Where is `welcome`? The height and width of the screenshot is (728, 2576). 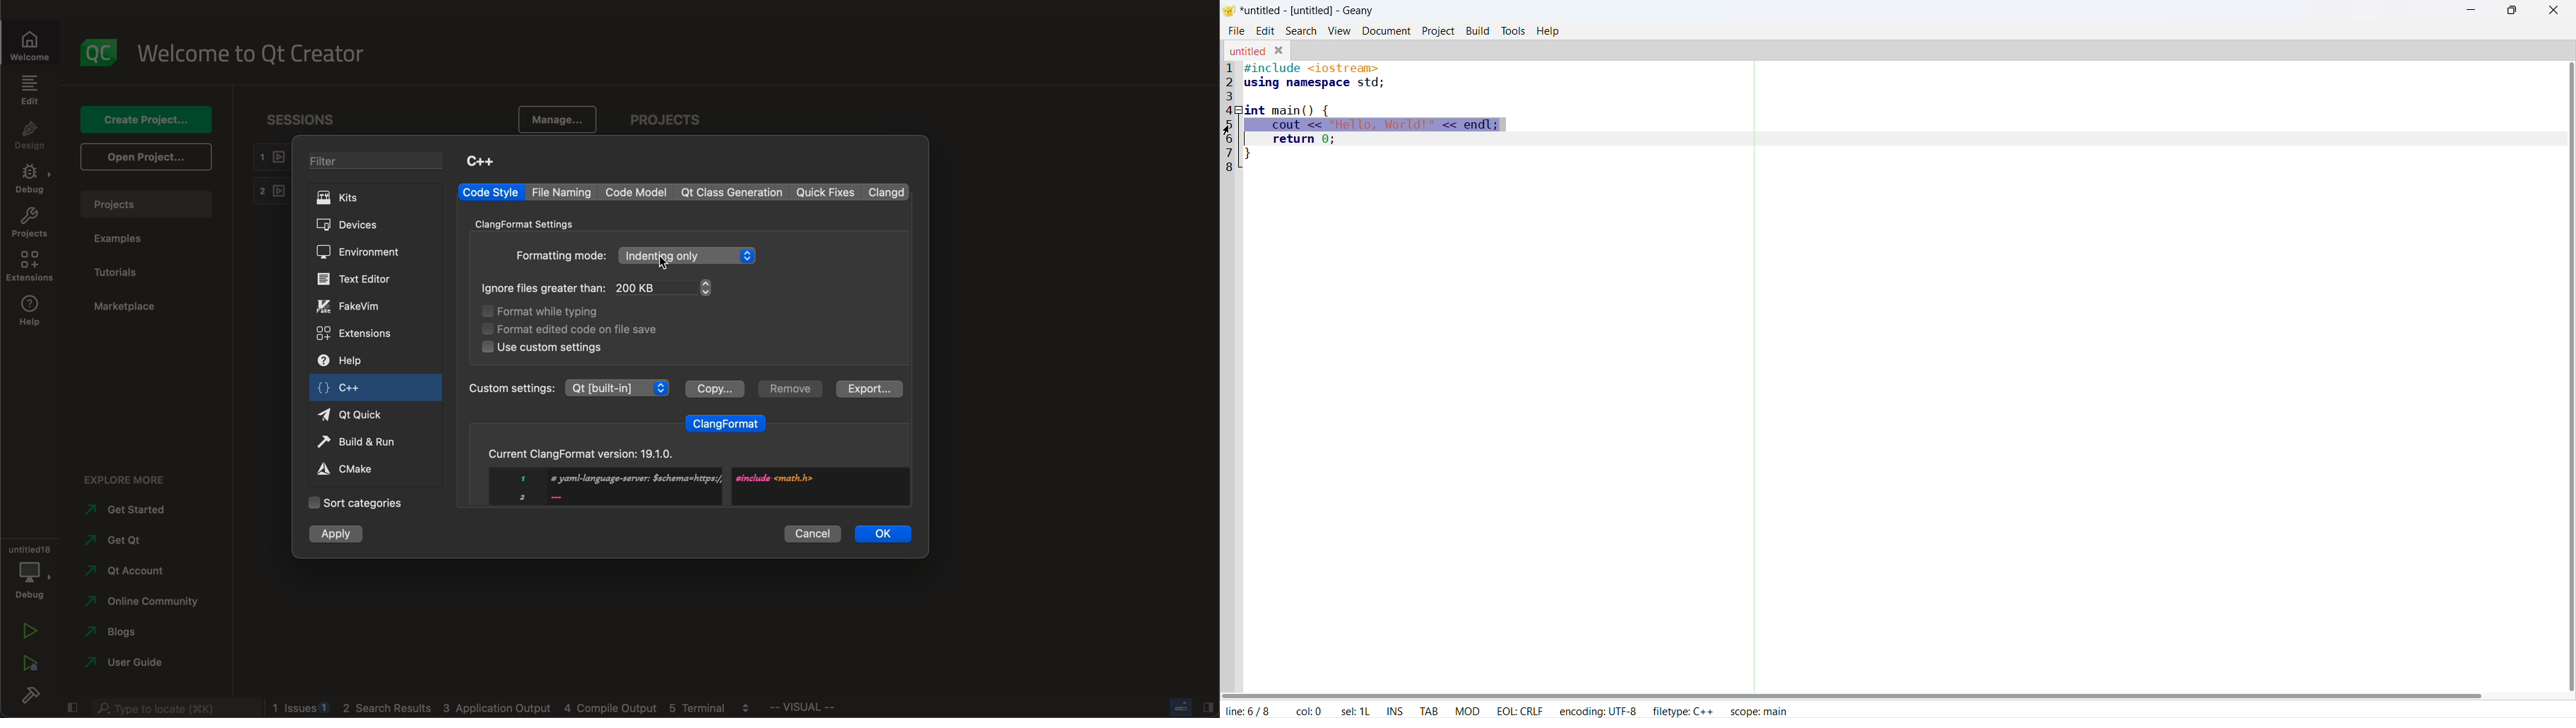
welcome is located at coordinates (35, 45).